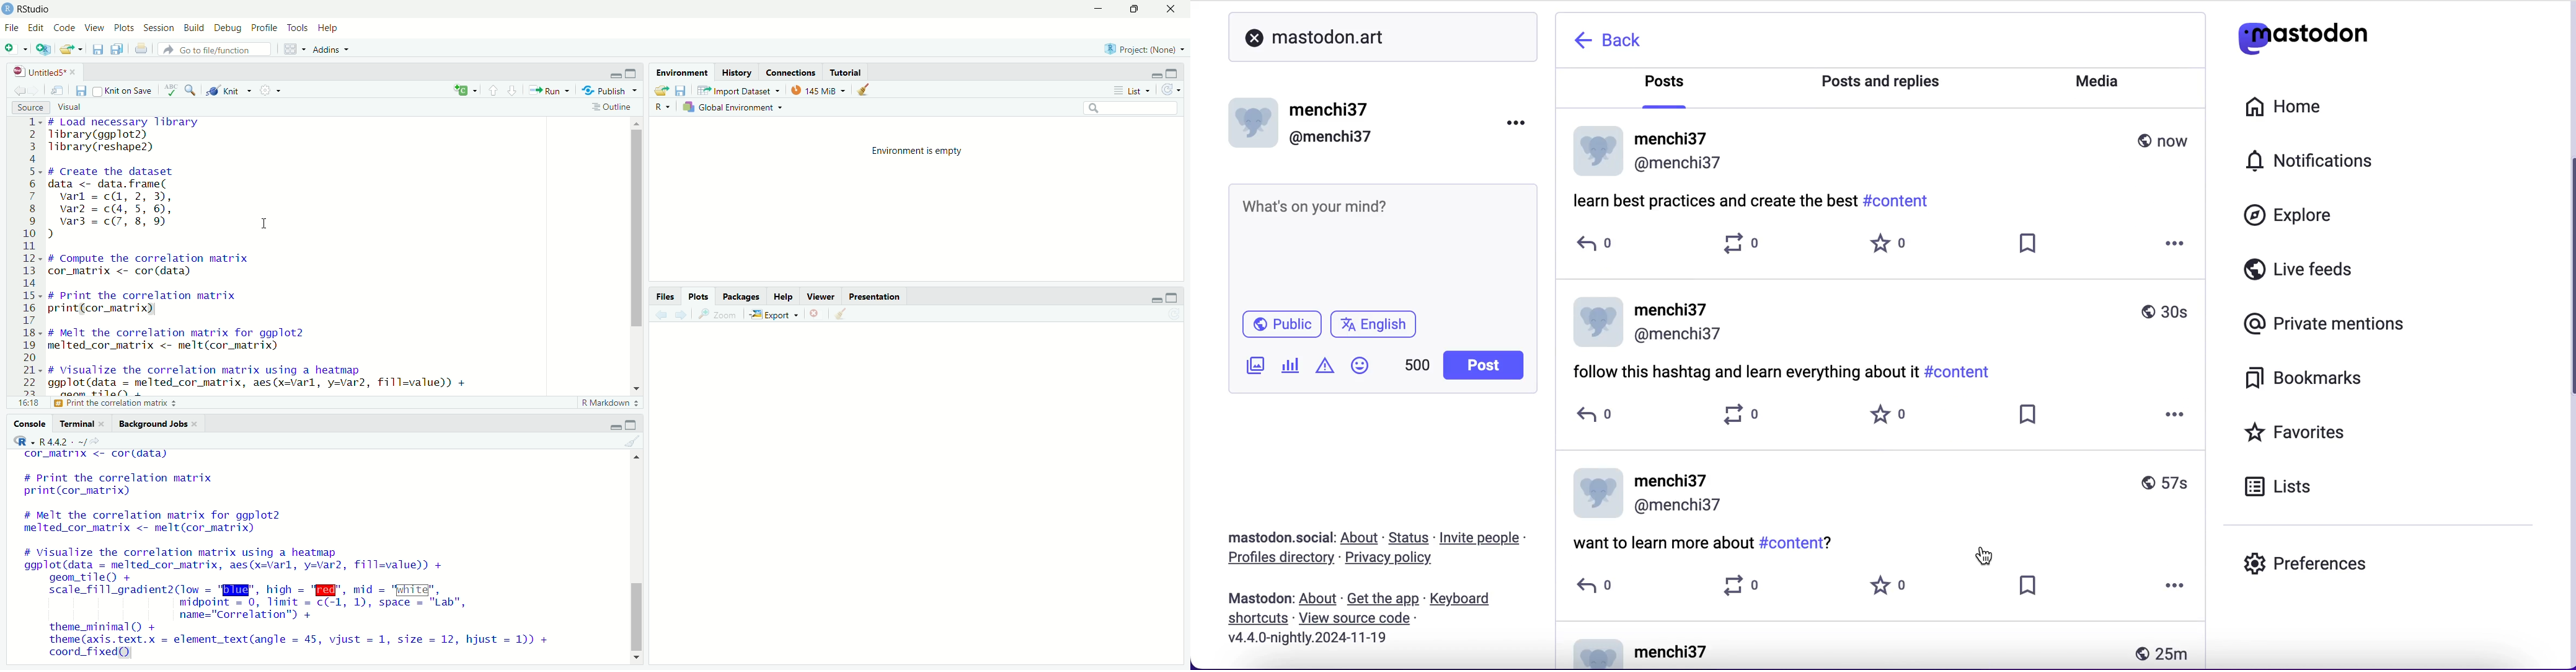  What do you see at coordinates (1337, 640) in the screenshot?
I see `2024-11-19` at bounding box center [1337, 640].